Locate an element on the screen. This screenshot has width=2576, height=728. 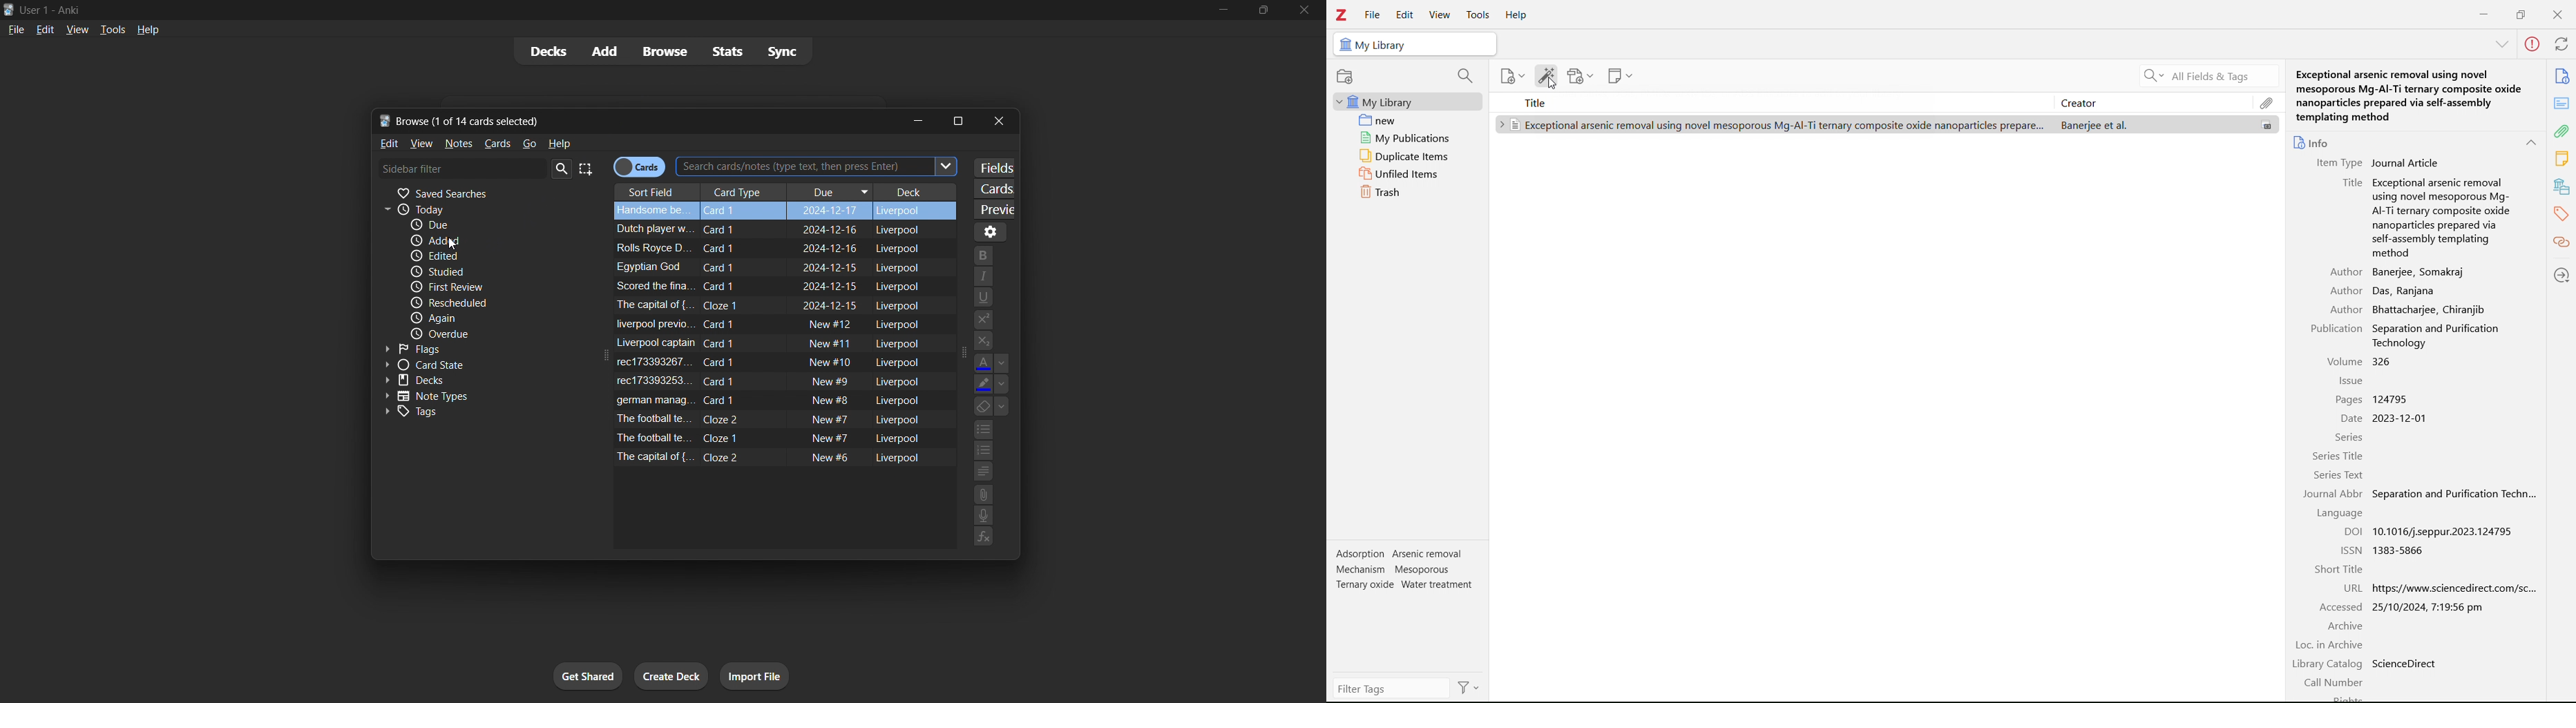
today filter is located at coordinates (474, 210).